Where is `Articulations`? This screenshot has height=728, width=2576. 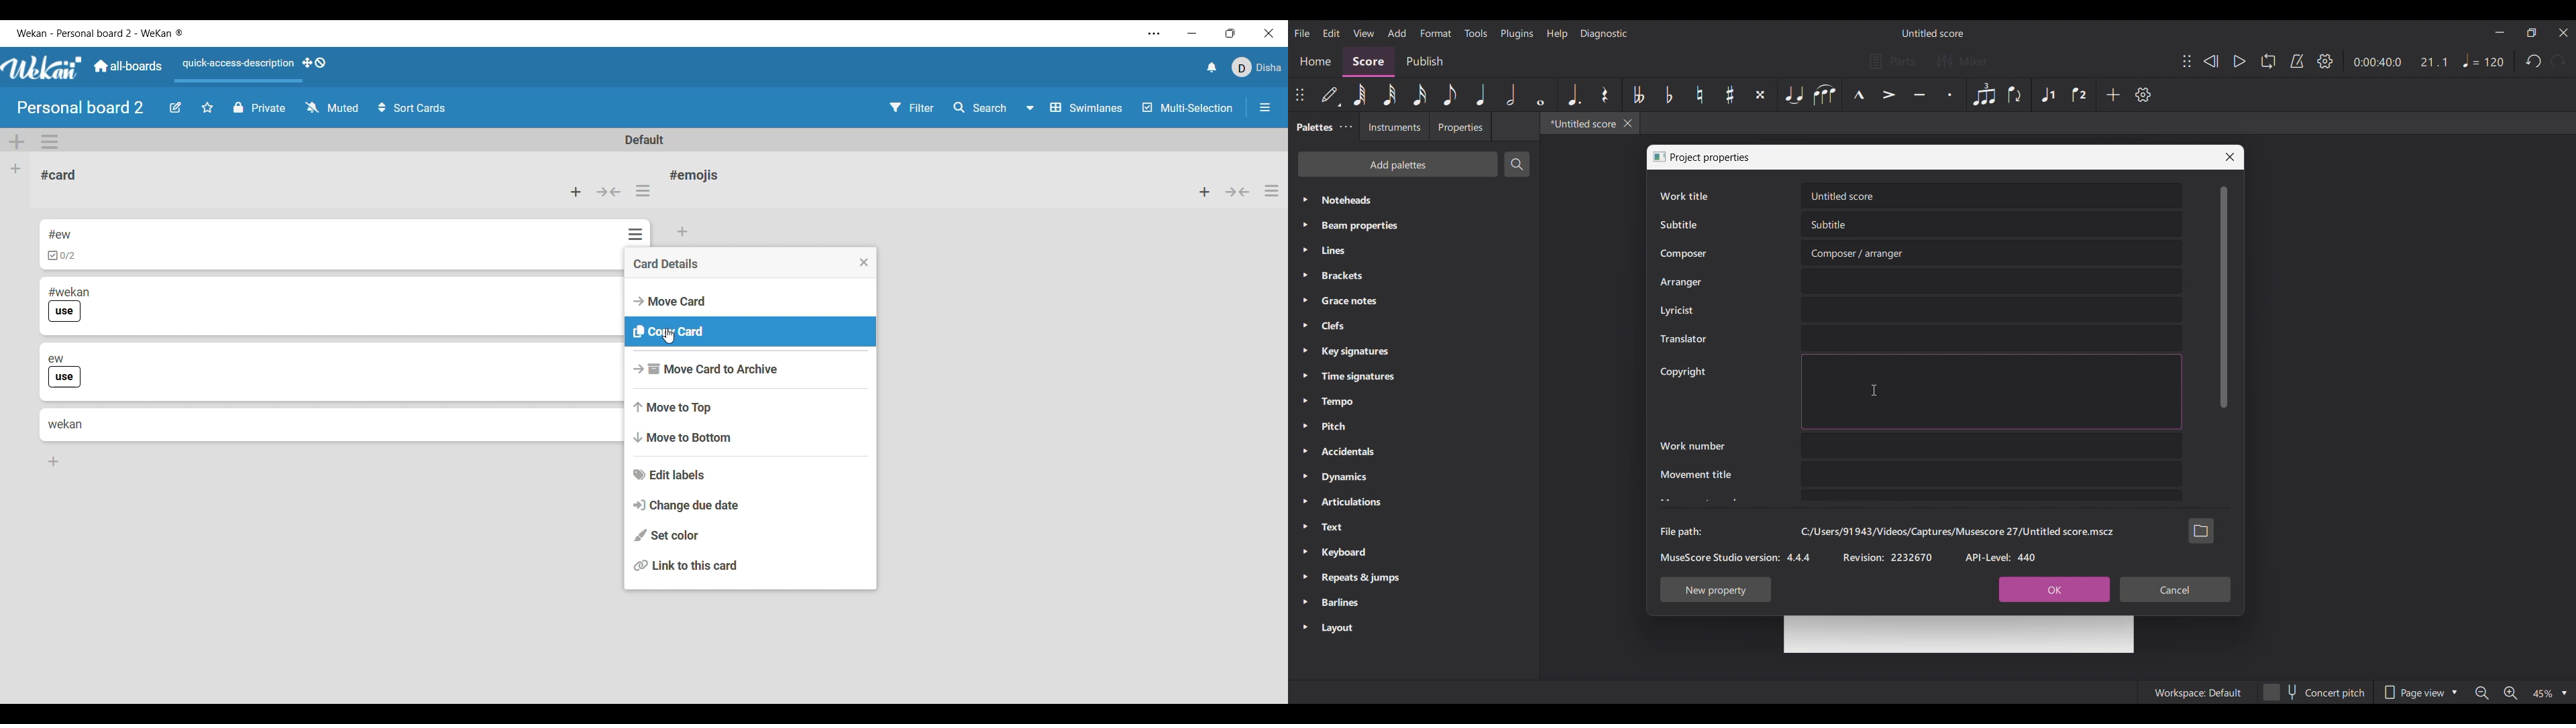 Articulations is located at coordinates (1413, 502).